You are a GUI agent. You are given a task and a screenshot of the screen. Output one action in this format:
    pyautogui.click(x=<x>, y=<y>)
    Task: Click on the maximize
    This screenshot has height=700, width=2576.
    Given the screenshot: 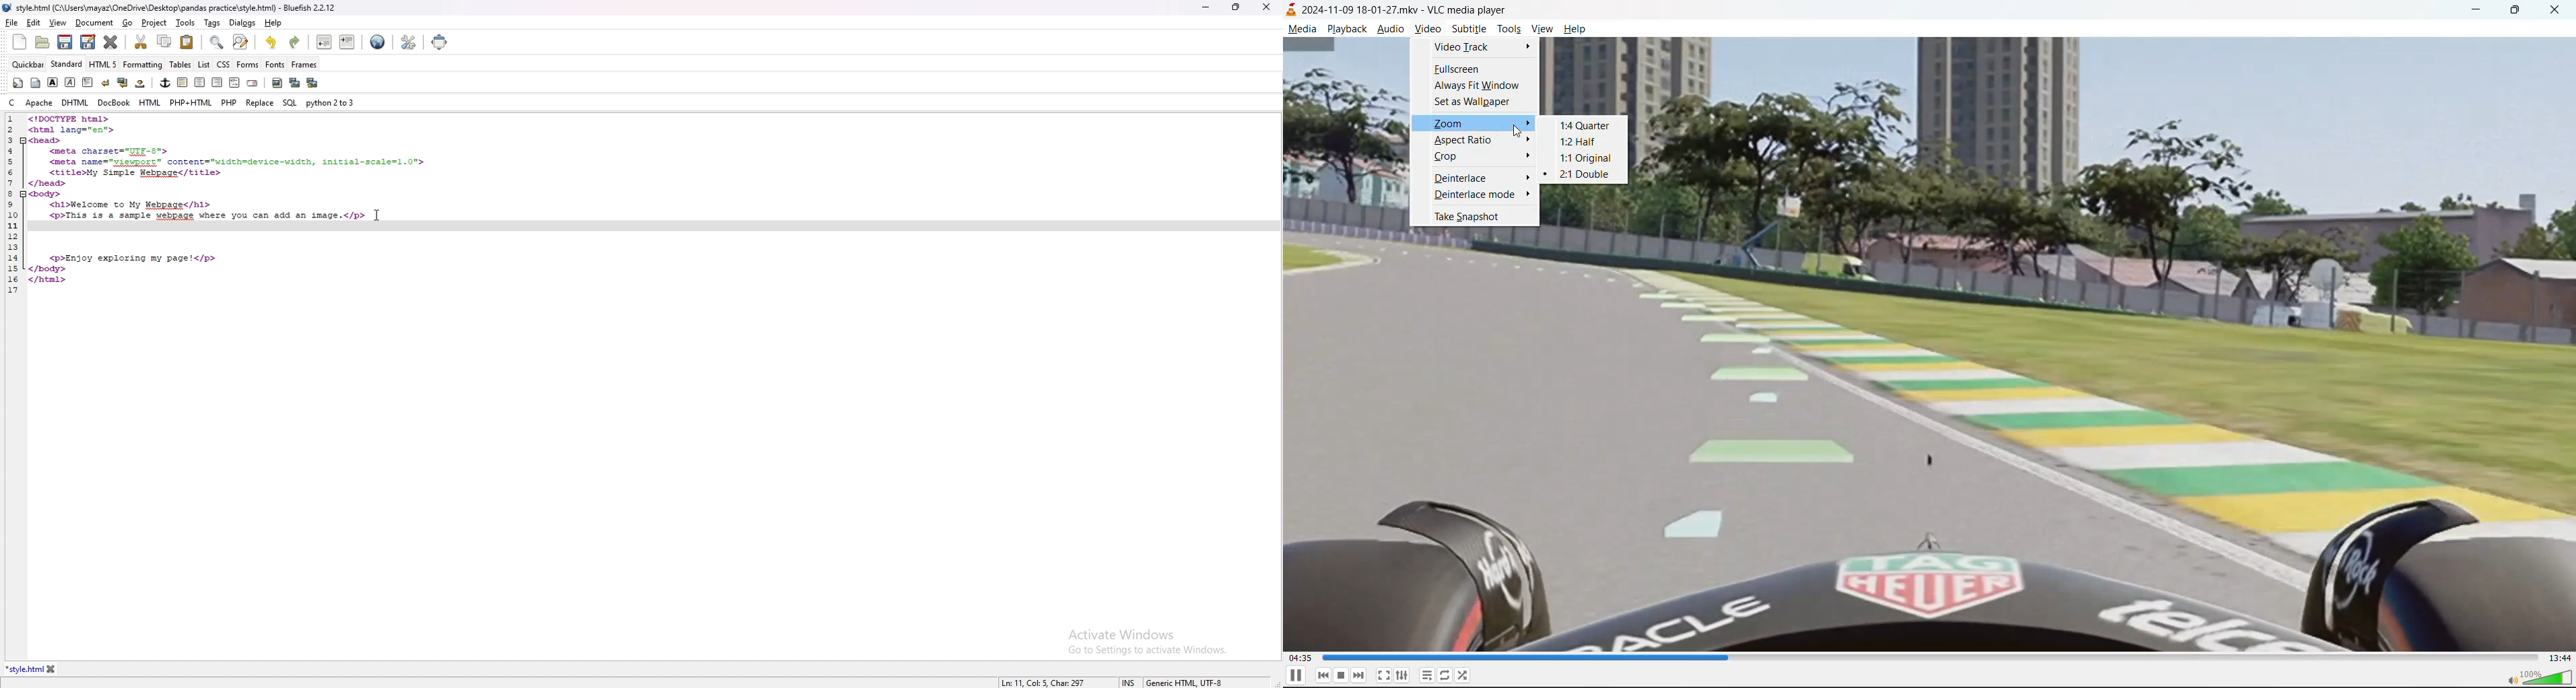 What is the action you would take?
    pyautogui.click(x=2515, y=11)
    